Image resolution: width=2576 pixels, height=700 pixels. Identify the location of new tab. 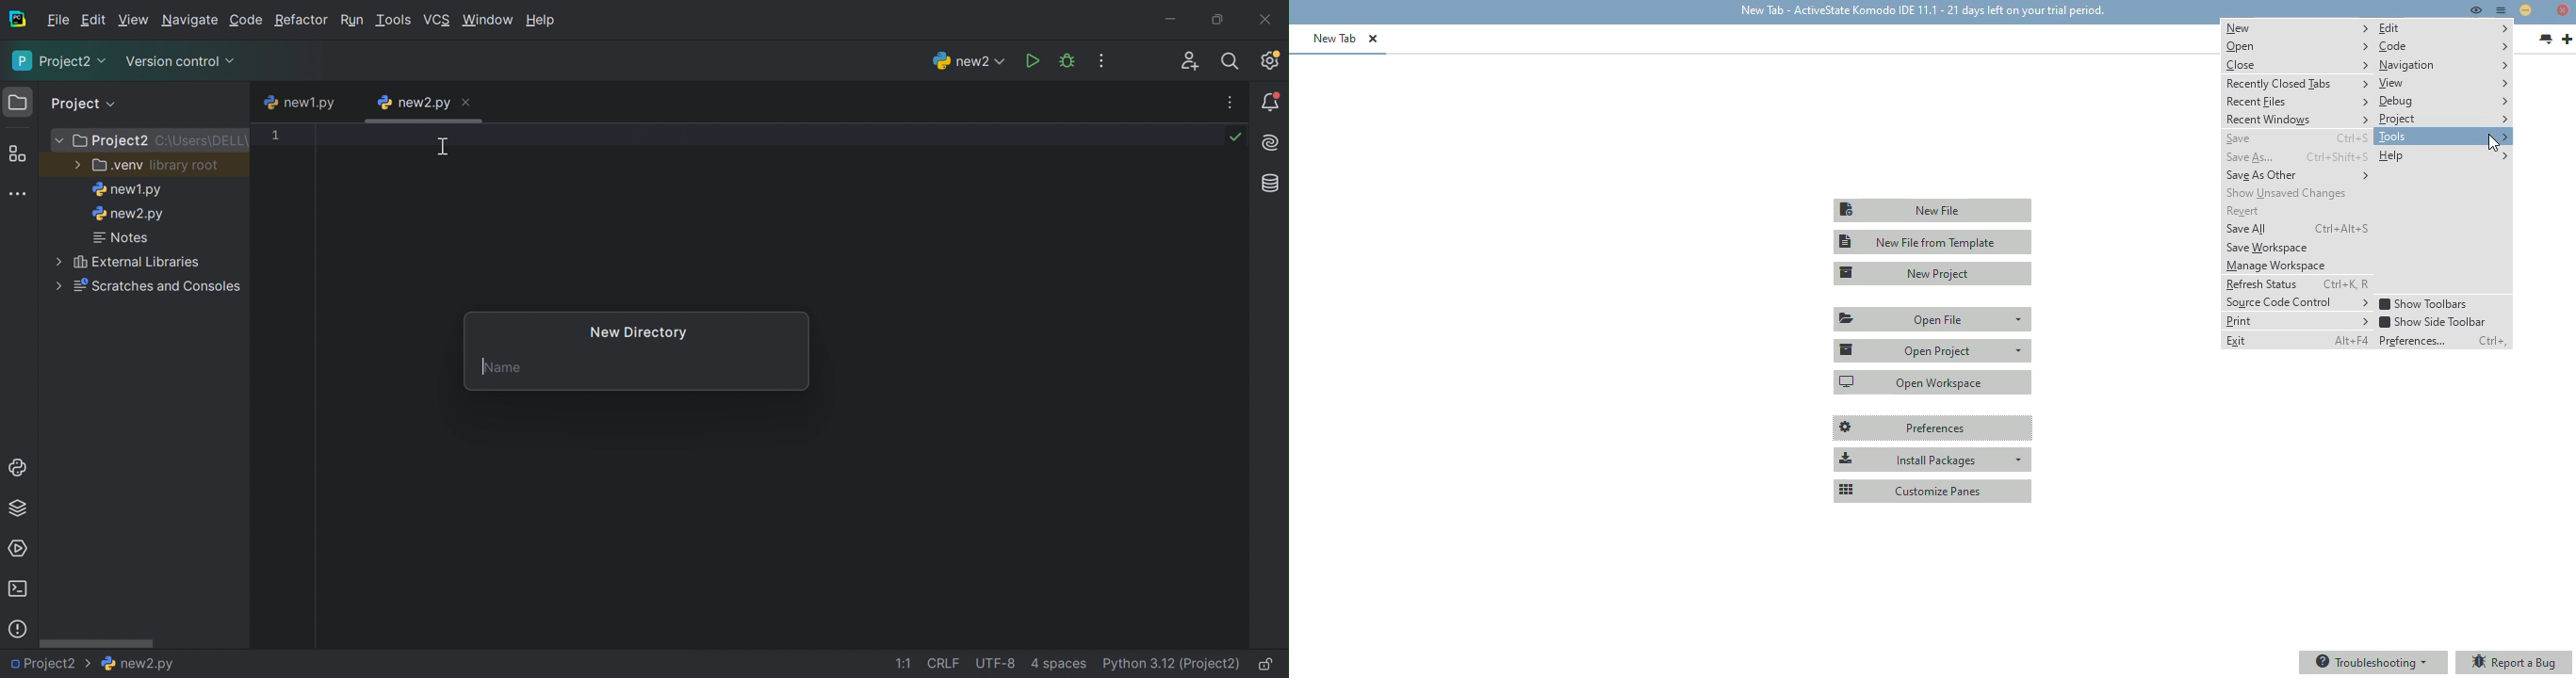
(2567, 40).